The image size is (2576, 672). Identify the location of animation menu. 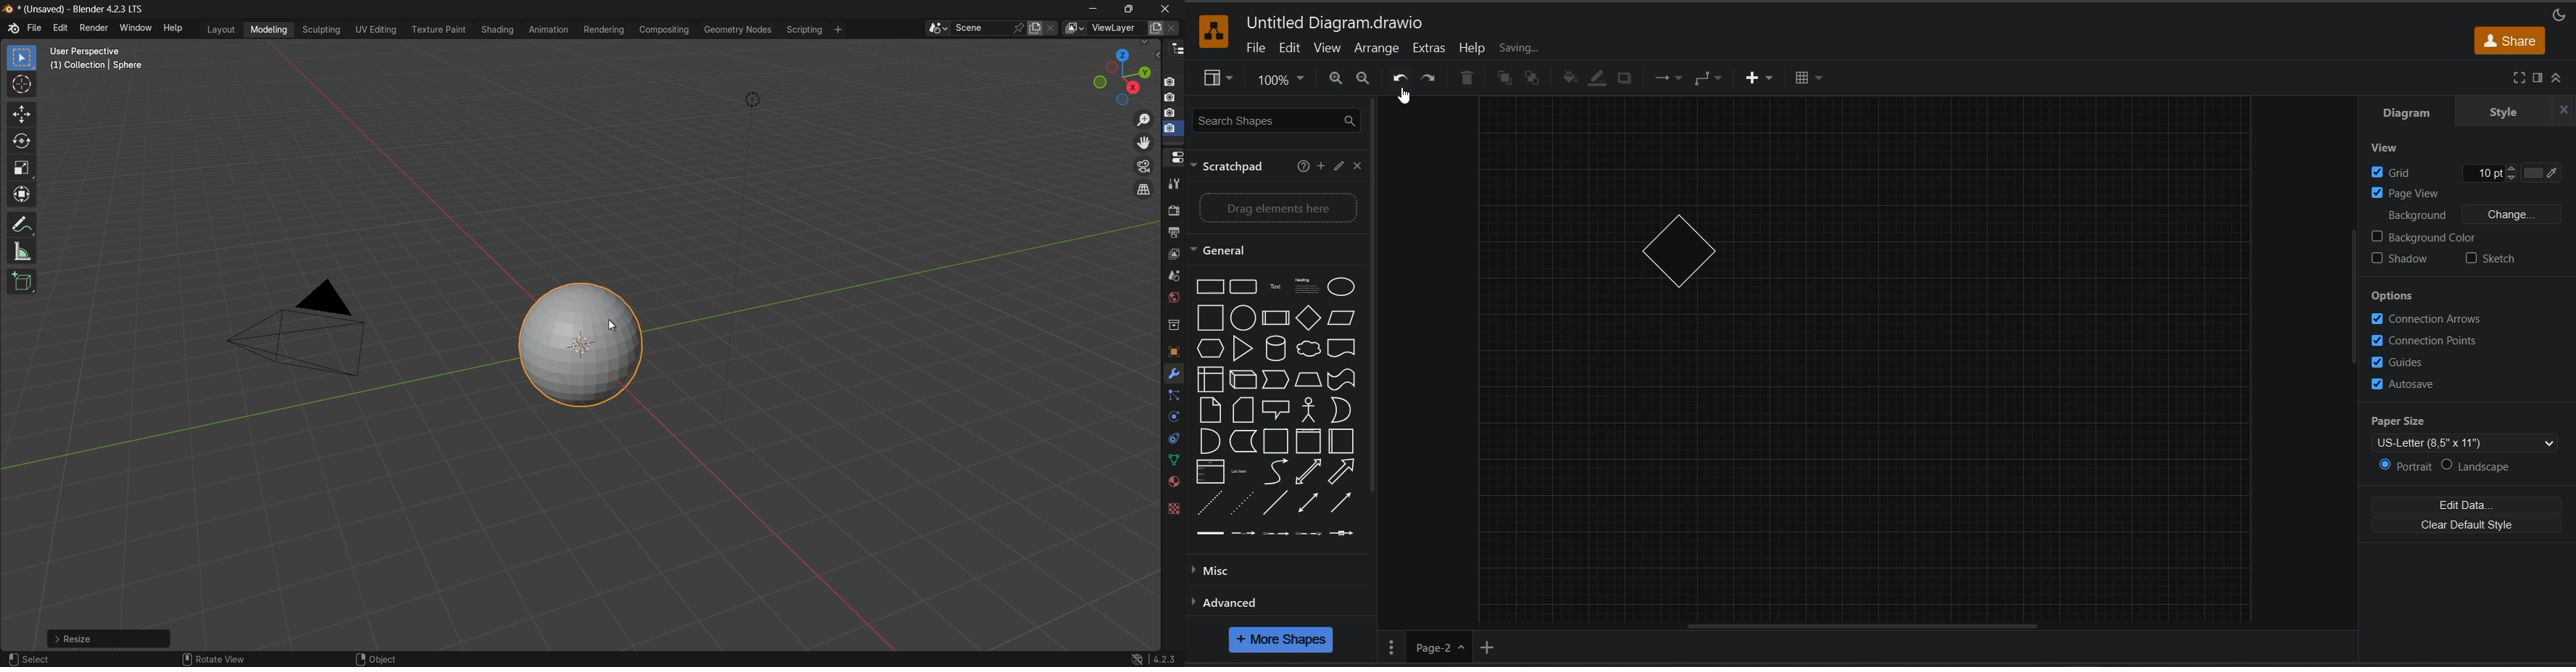
(547, 29).